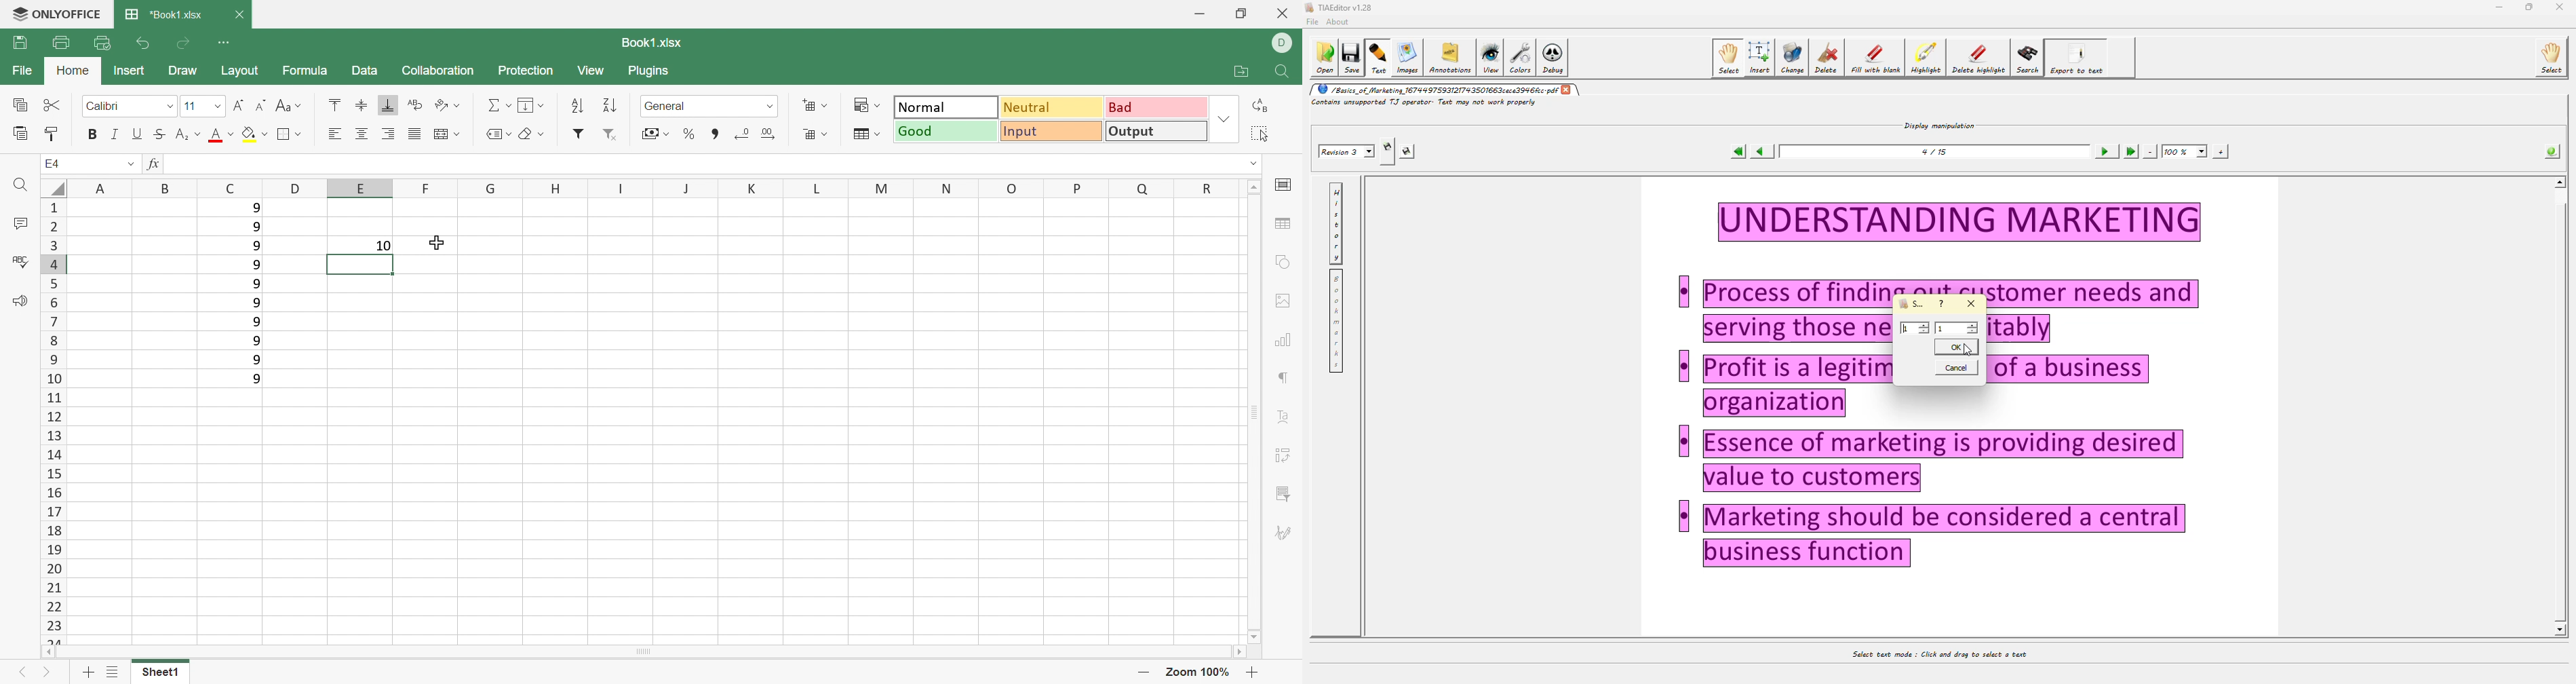 Image resolution: width=2576 pixels, height=700 pixels. What do you see at coordinates (220, 136) in the screenshot?
I see `Font color` at bounding box center [220, 136].